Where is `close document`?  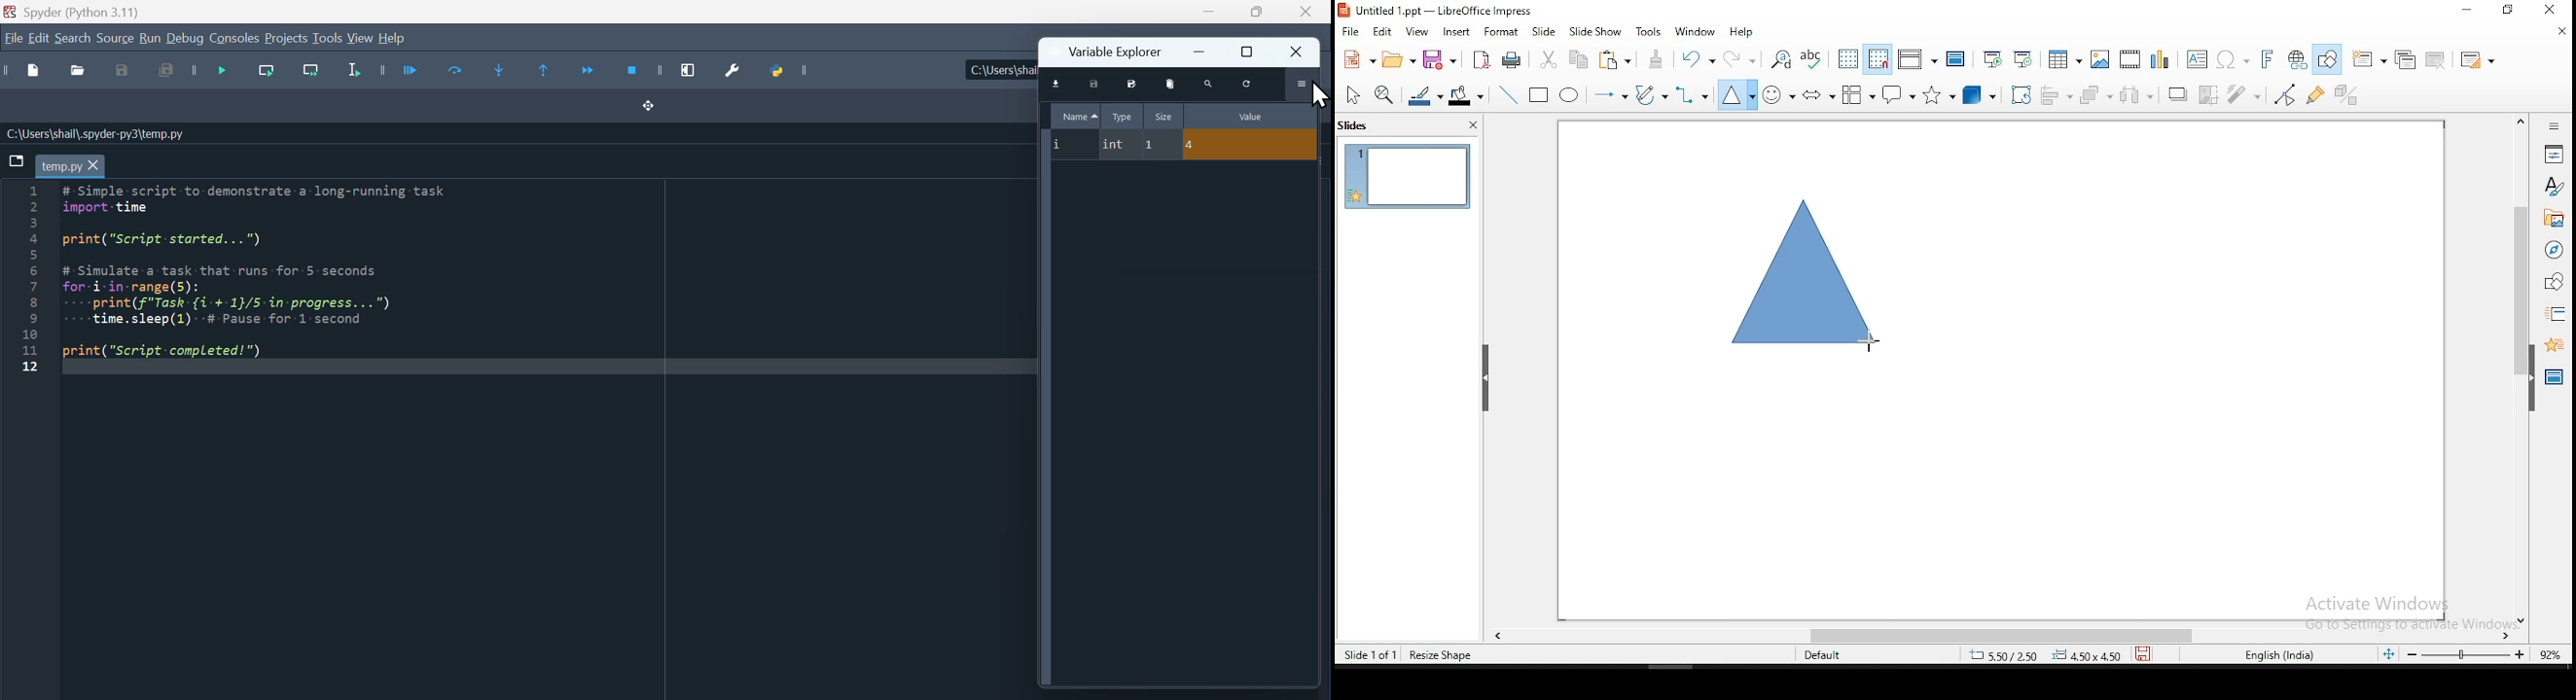
close document is located at coordinates (2563, 31).